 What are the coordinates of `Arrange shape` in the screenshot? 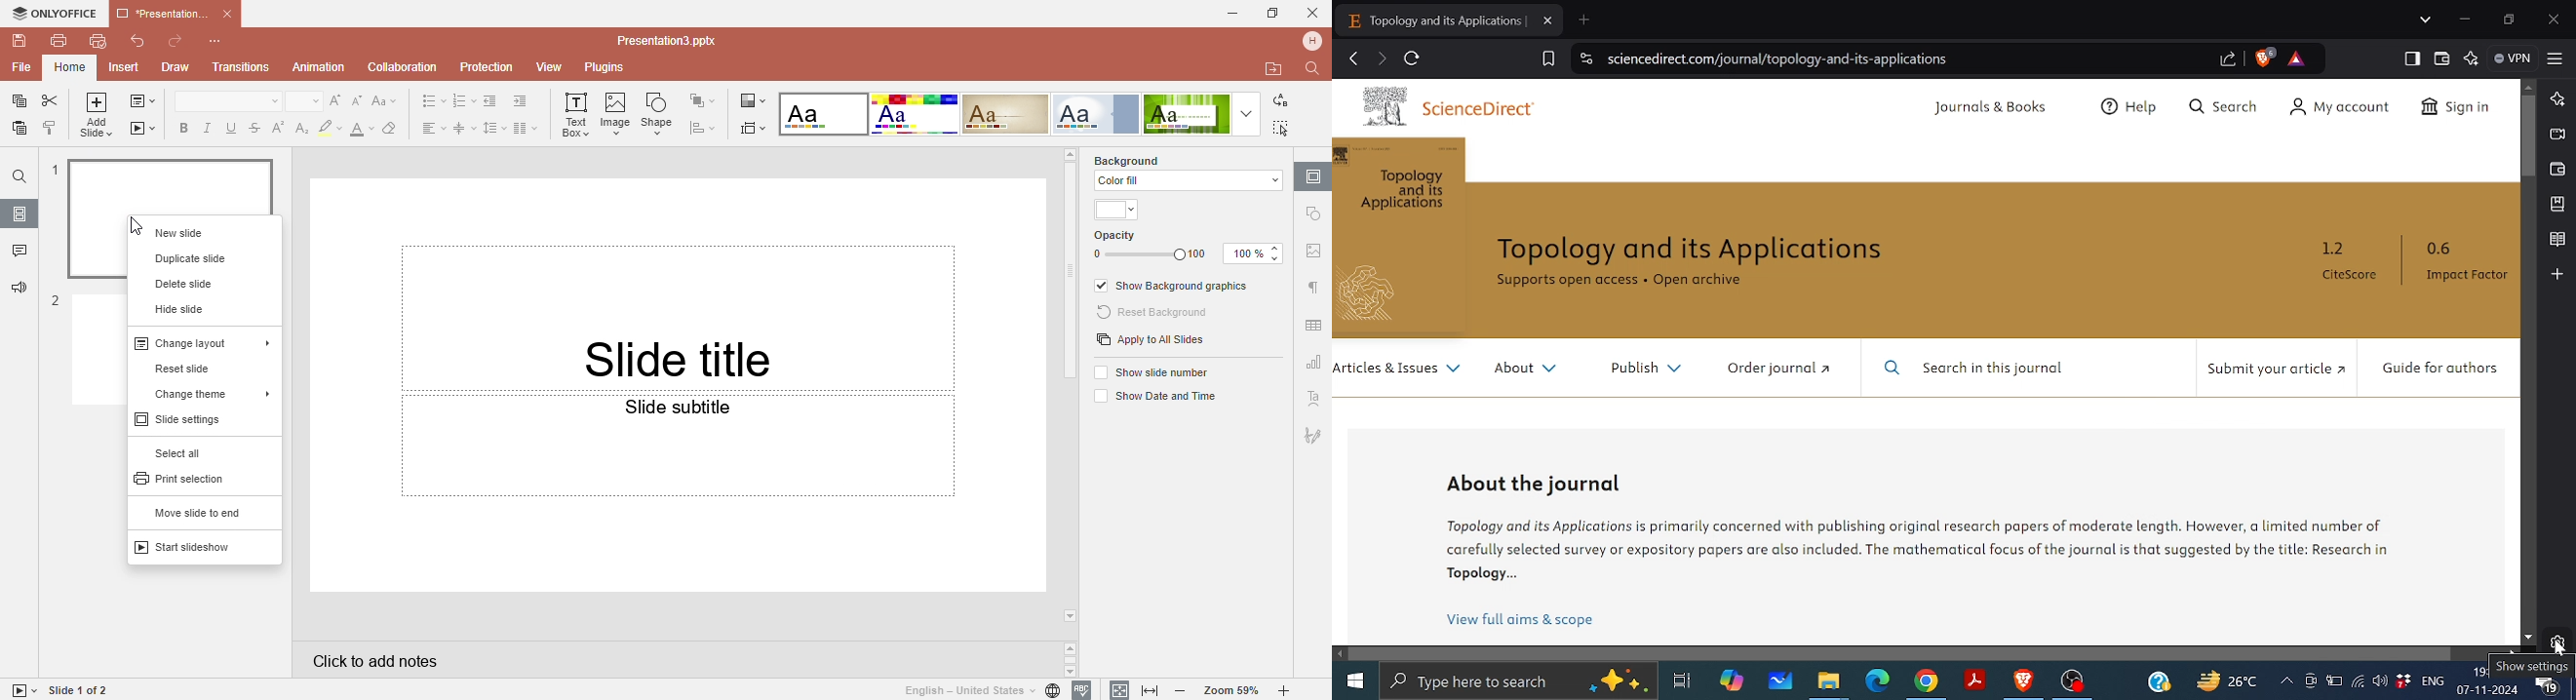 It's located at (706, 100).